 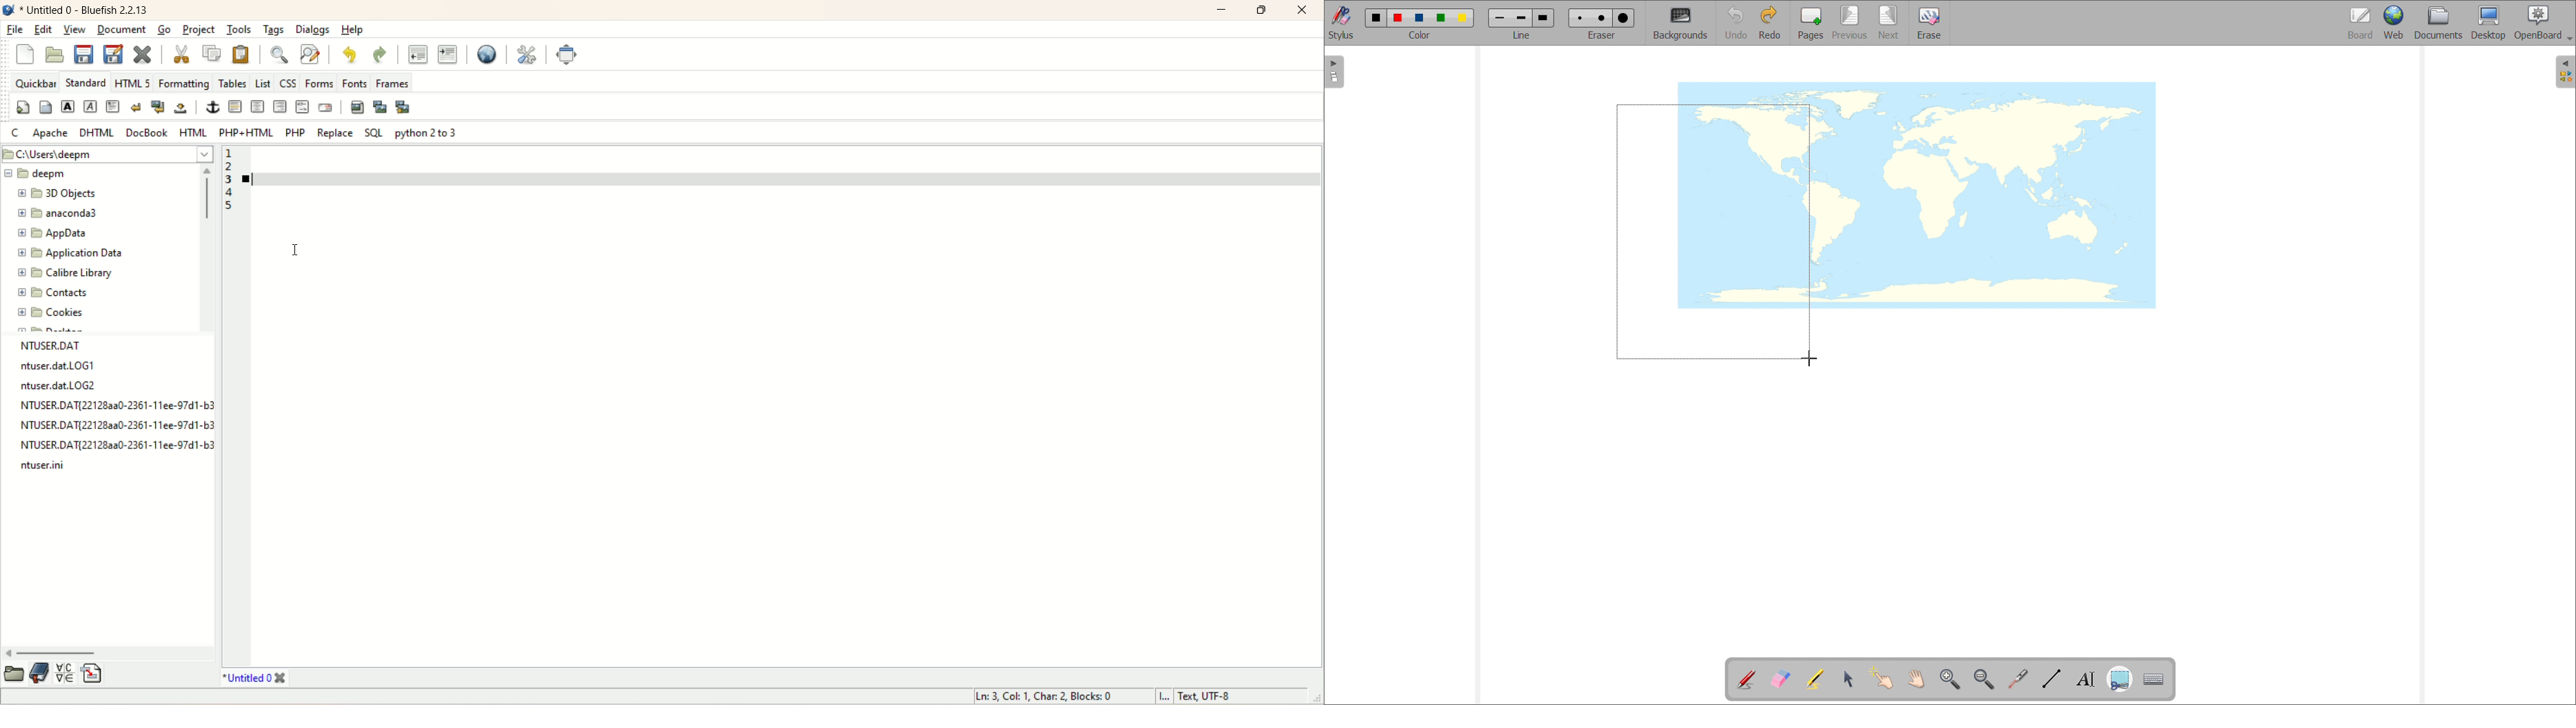 I want to click on documents, so click(x=2440, y=22).